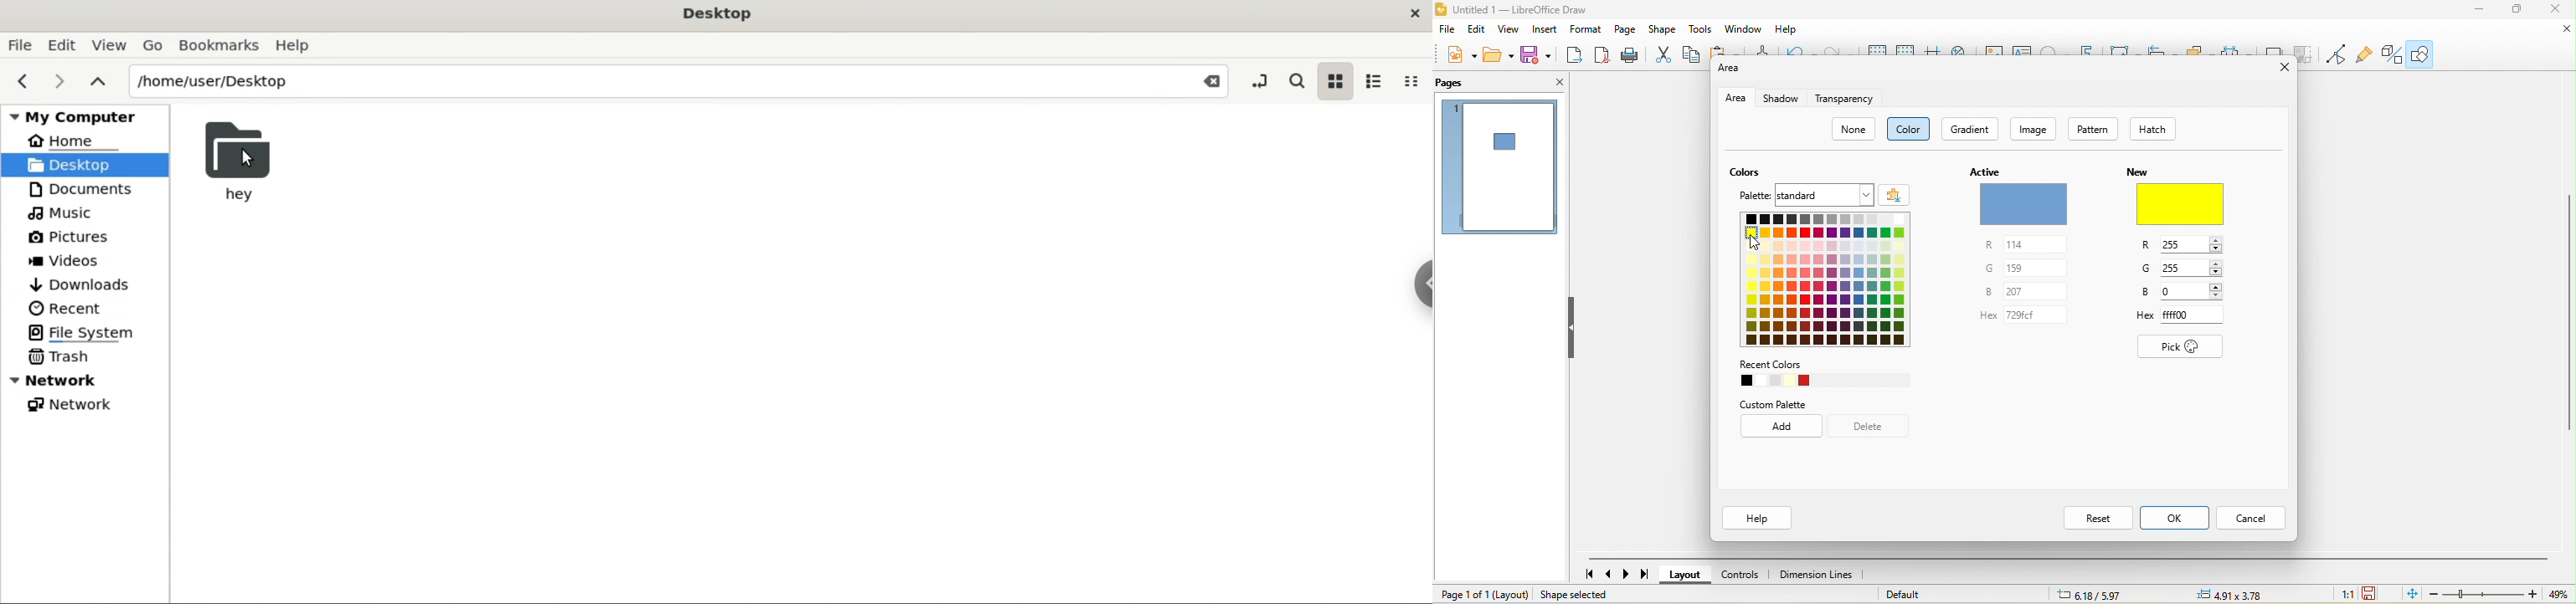  Describe the element at coordinates (1806, 194) in the screenshot. I see `palette standard` at that location.